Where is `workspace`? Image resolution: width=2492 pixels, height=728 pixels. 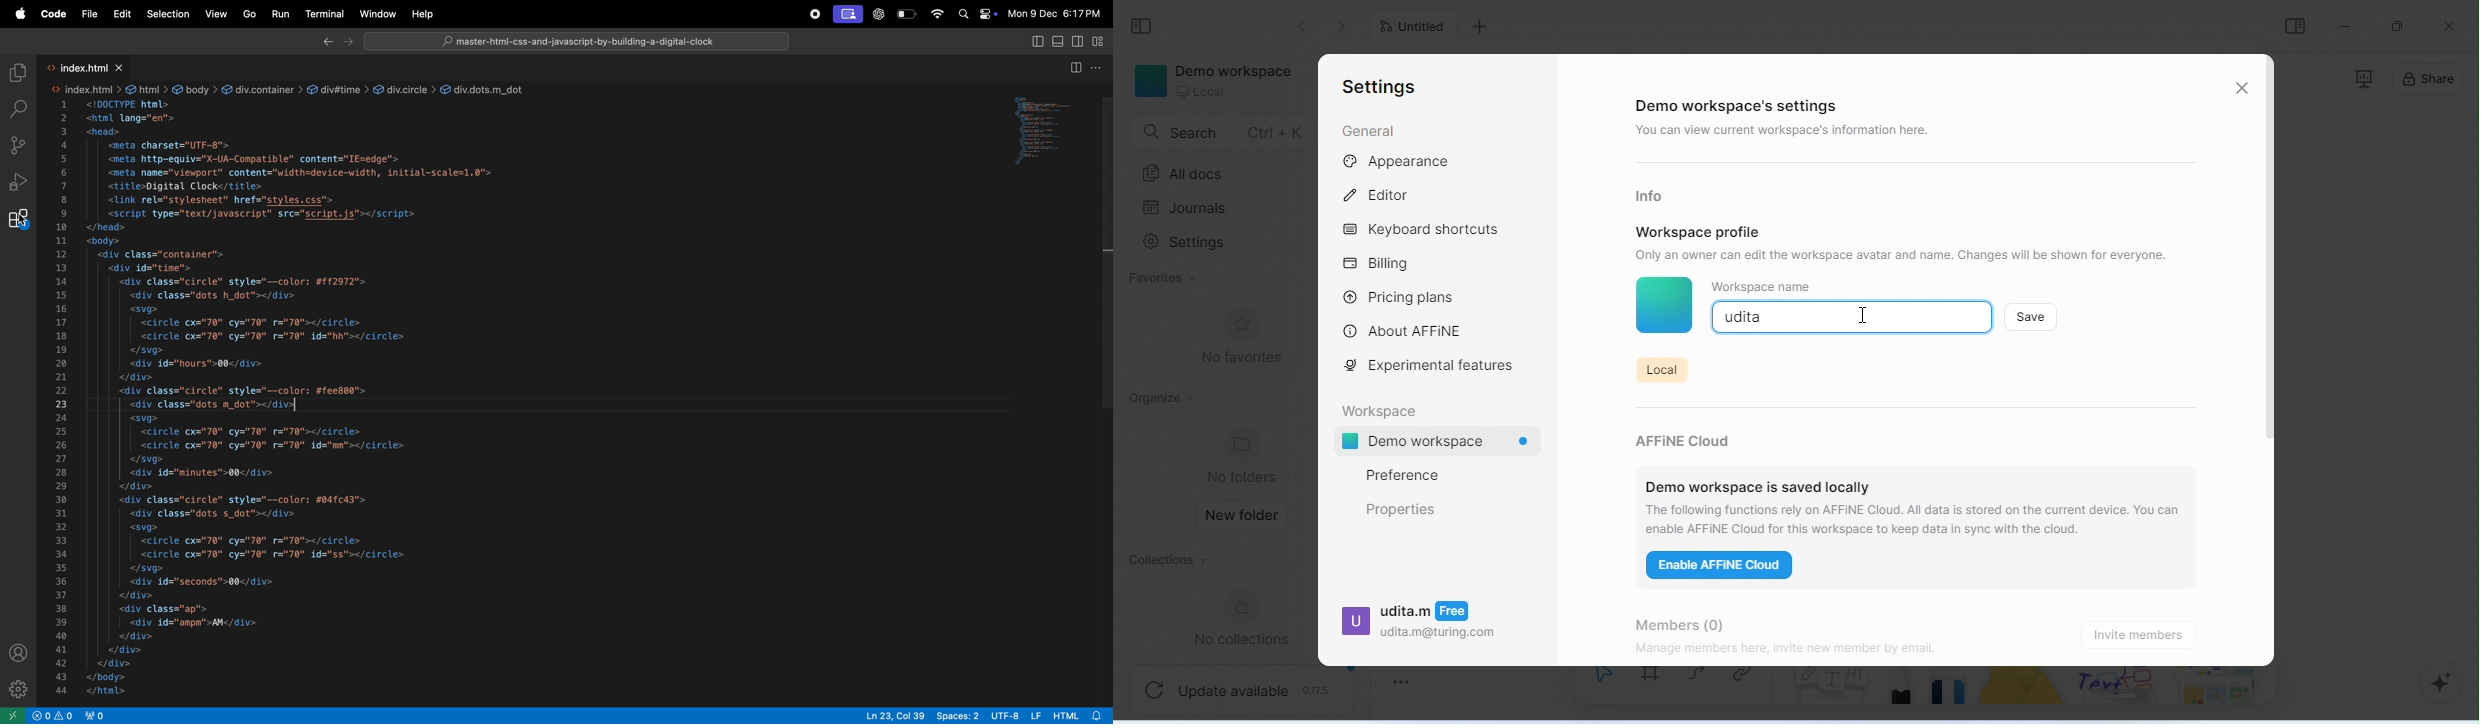
workspace is located at coordinates (1384, 409).